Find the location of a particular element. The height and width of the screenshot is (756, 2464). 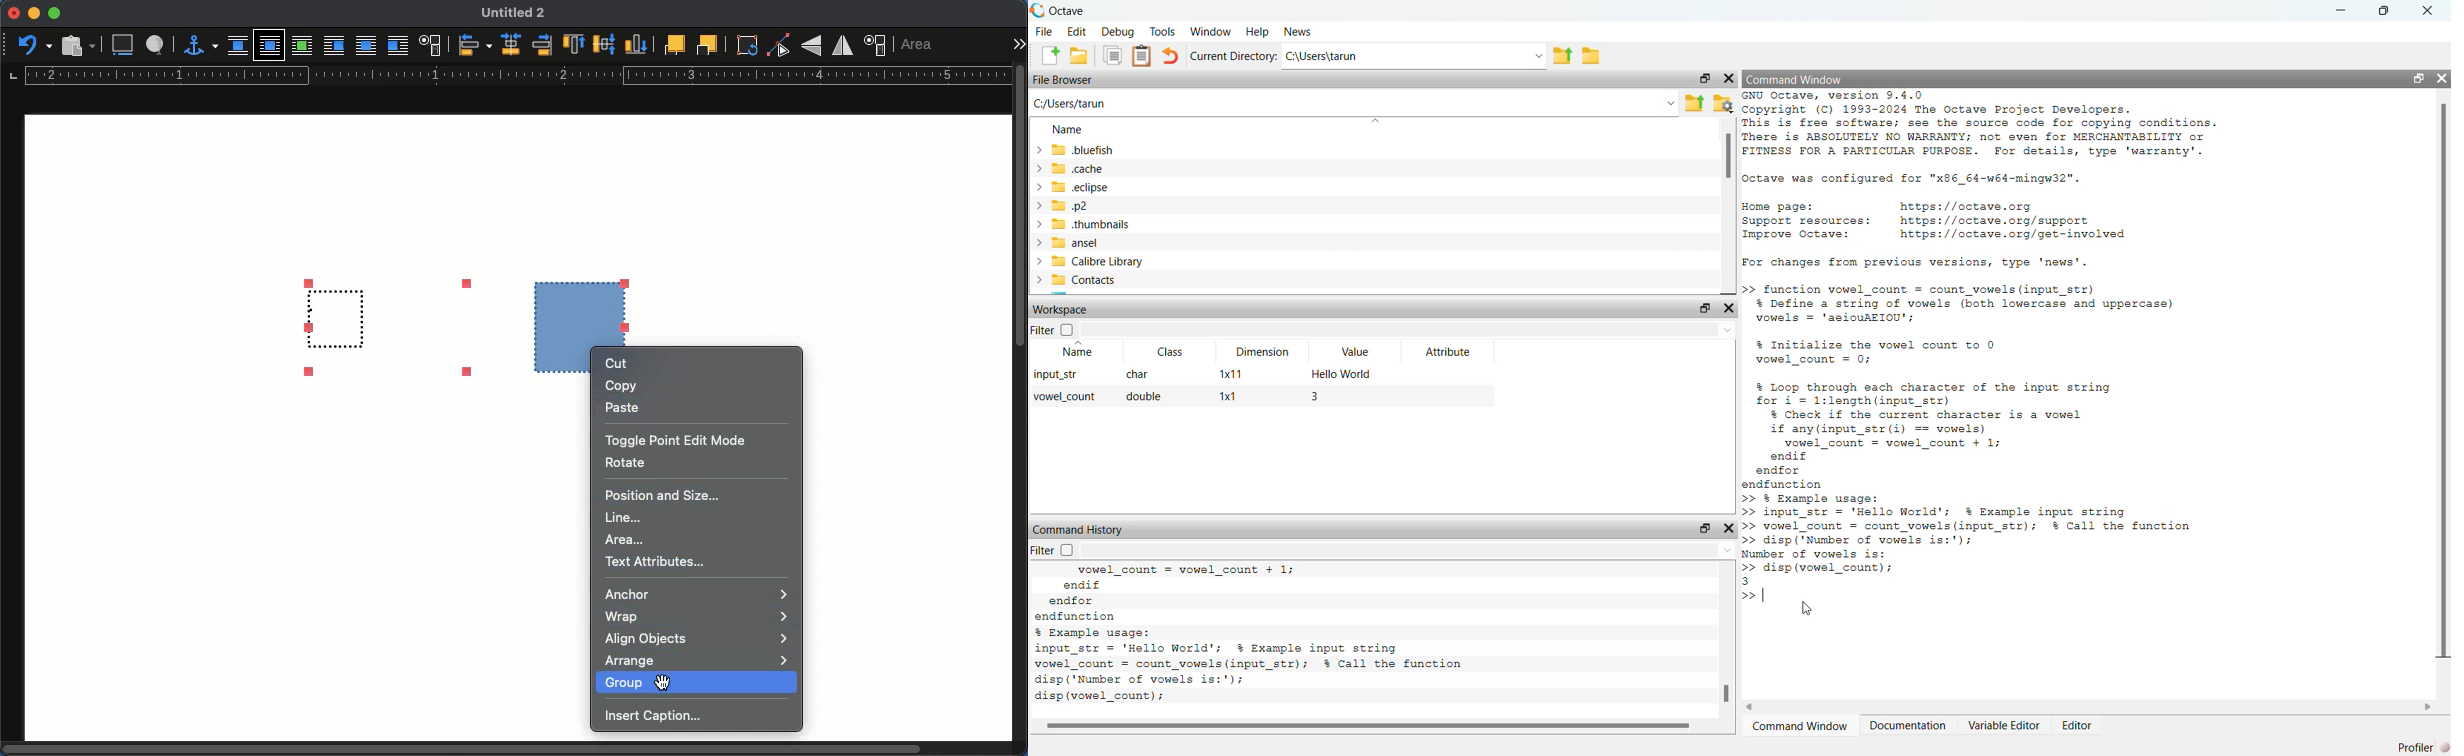

Enter text to filter the command history is located at coordinates (1410, 550).